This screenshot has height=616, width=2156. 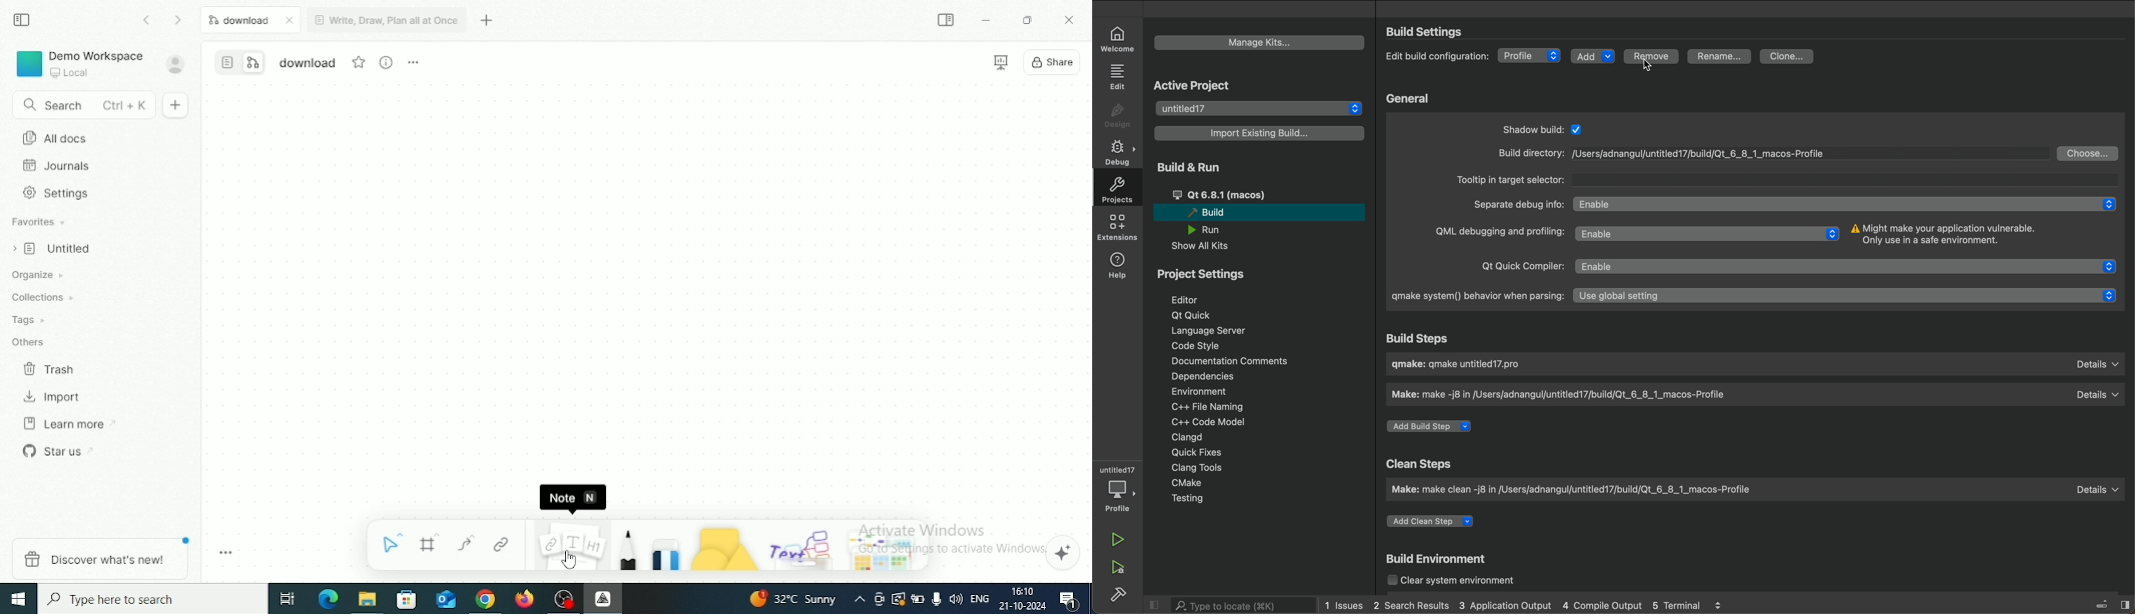 What do you see at coordinates (179, 21) in the screenshot?
I see `Go forward` at bounding box center [179, 21].